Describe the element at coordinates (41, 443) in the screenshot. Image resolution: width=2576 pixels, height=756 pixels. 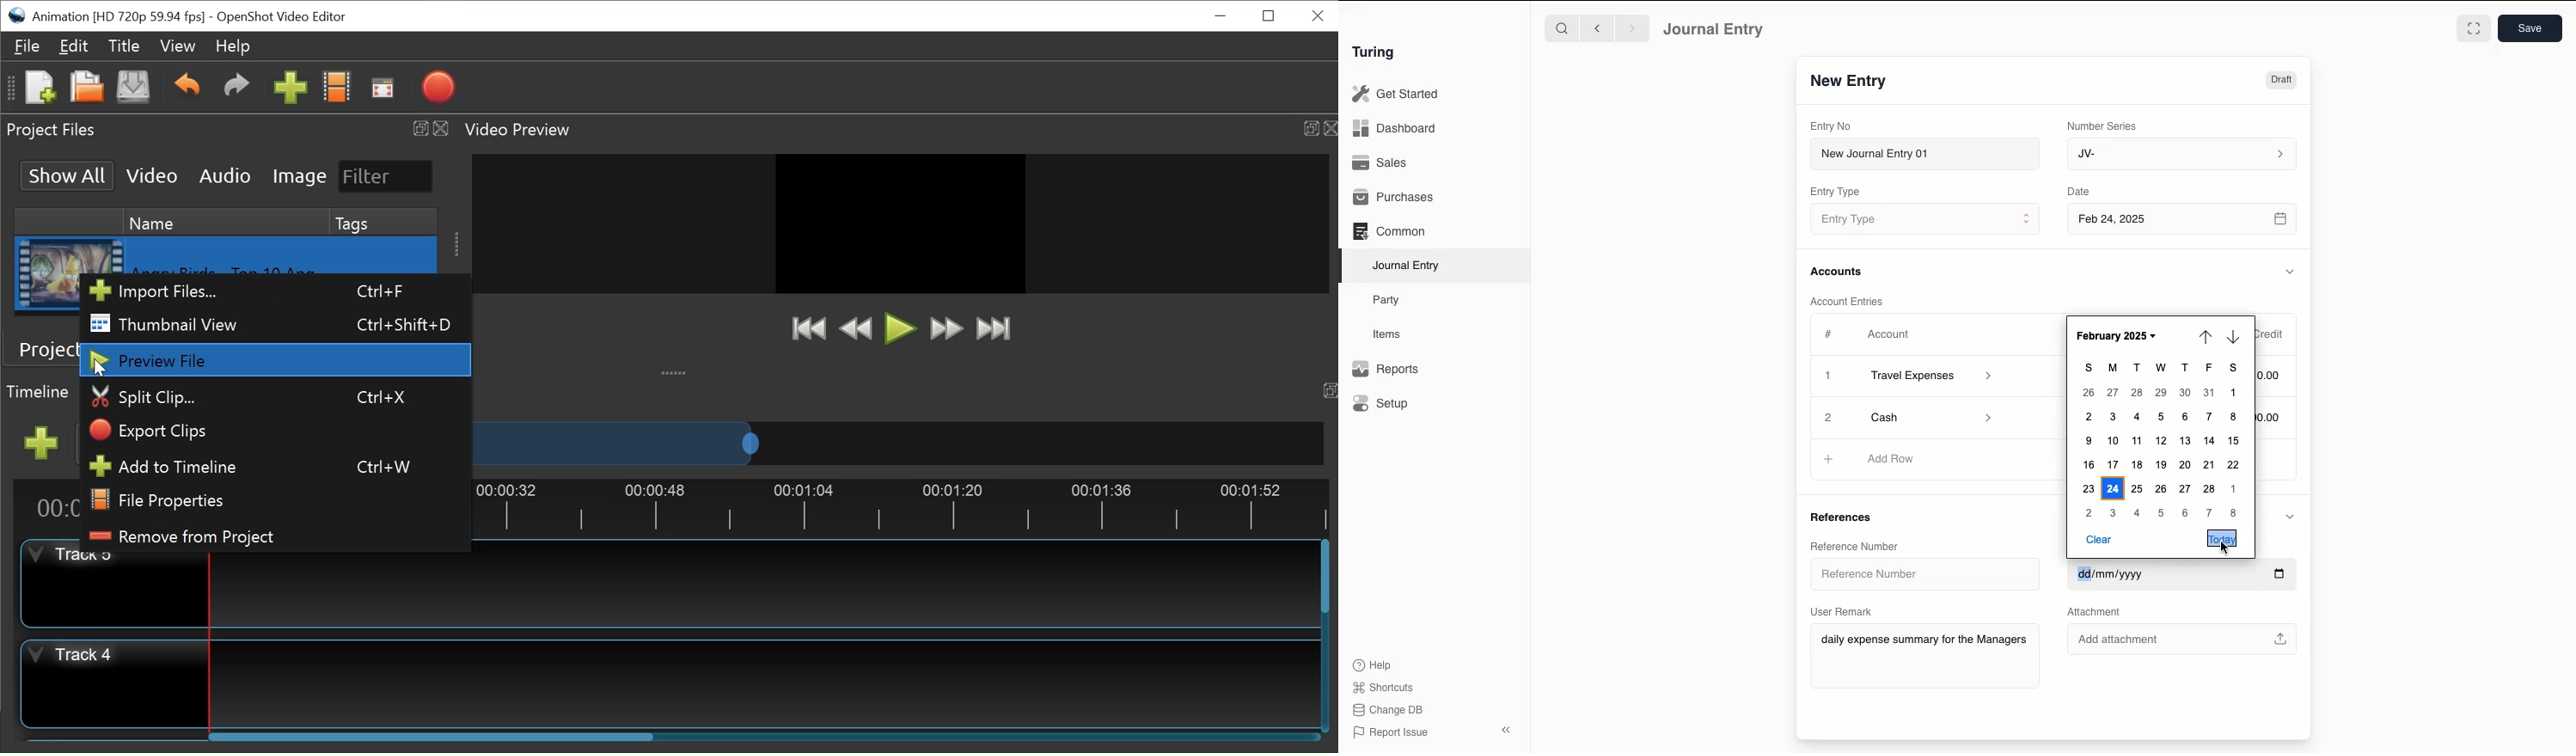
I see `Add Track` at that location.